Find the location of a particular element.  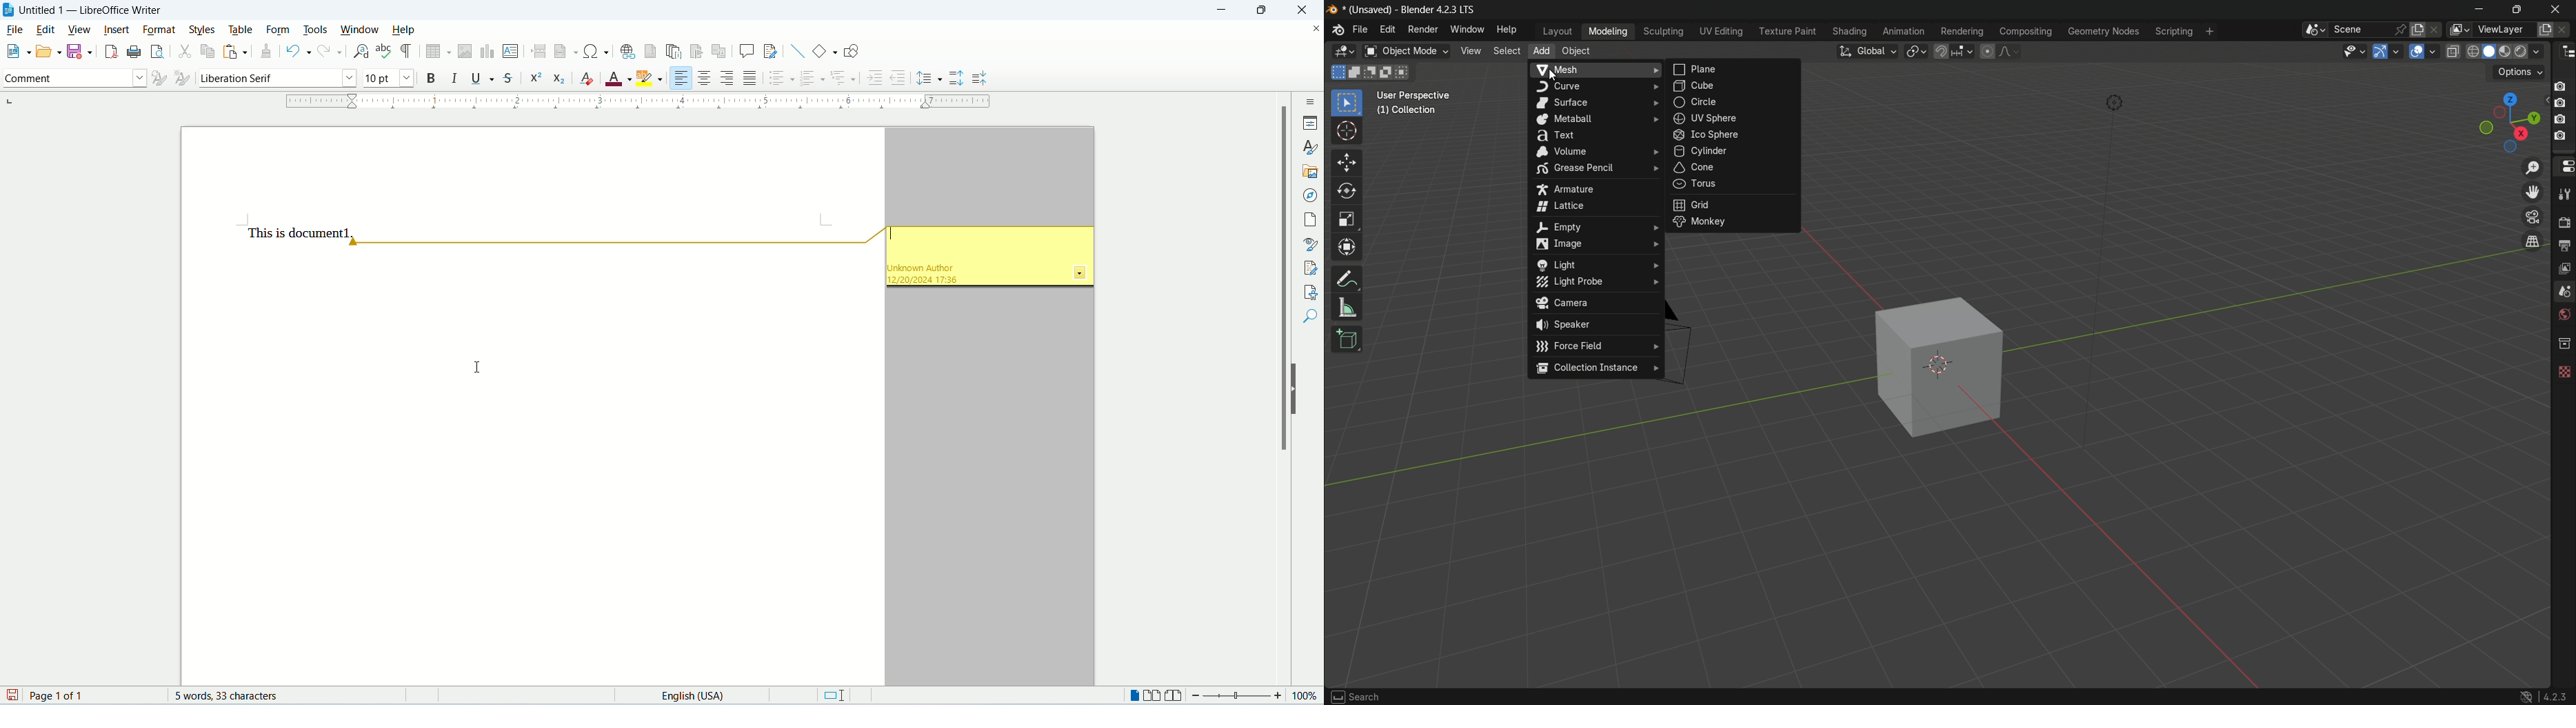

redo is located at coordinates (331, 52).